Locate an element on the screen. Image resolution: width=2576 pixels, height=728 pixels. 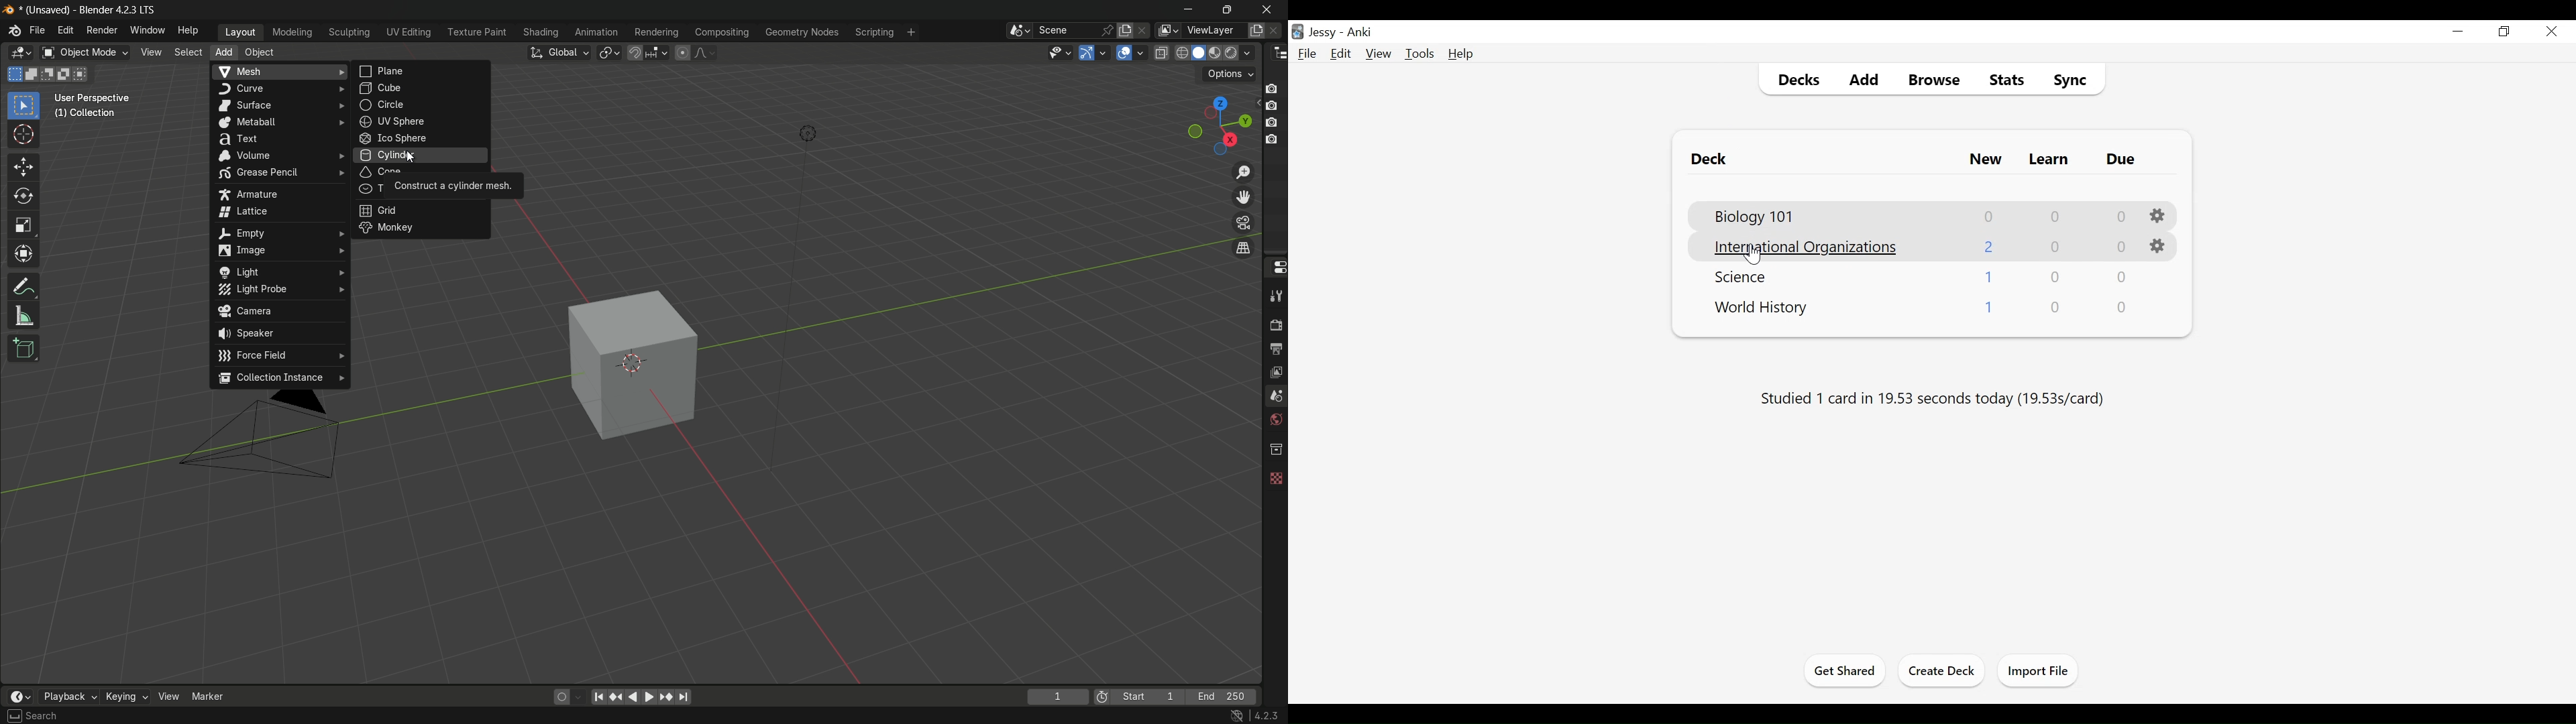
Edit is located at coordinates (1342, 54).